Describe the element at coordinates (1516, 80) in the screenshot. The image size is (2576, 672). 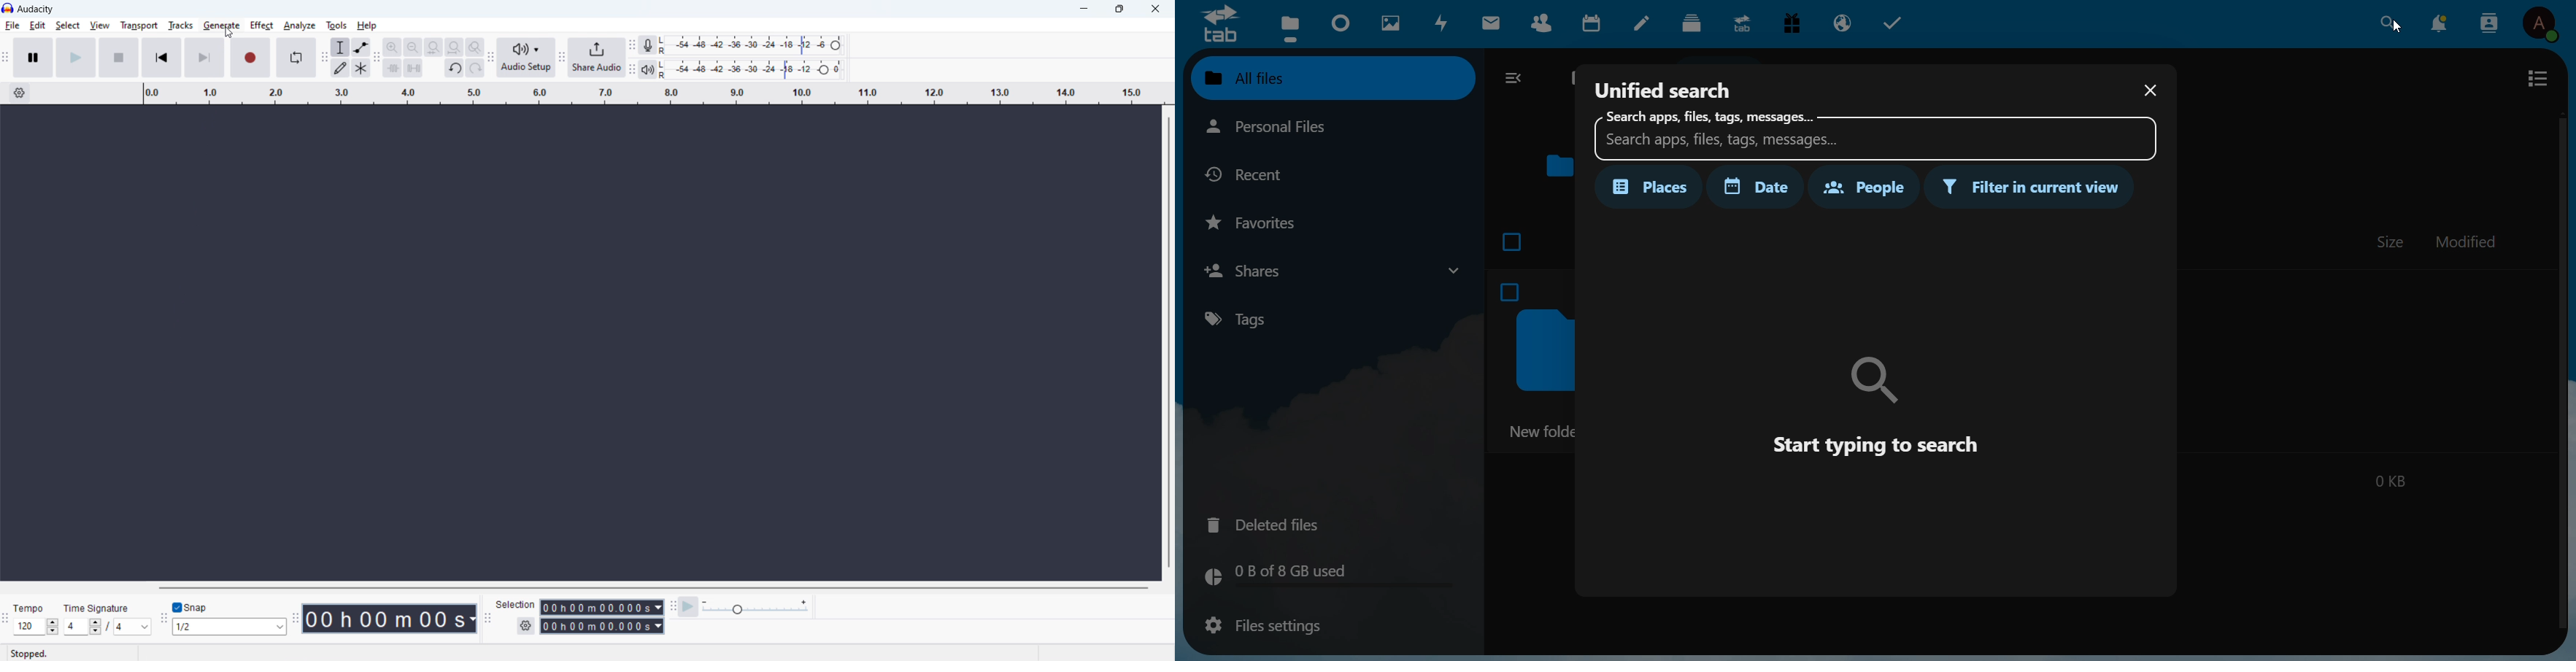
I see `collapse` at that location.